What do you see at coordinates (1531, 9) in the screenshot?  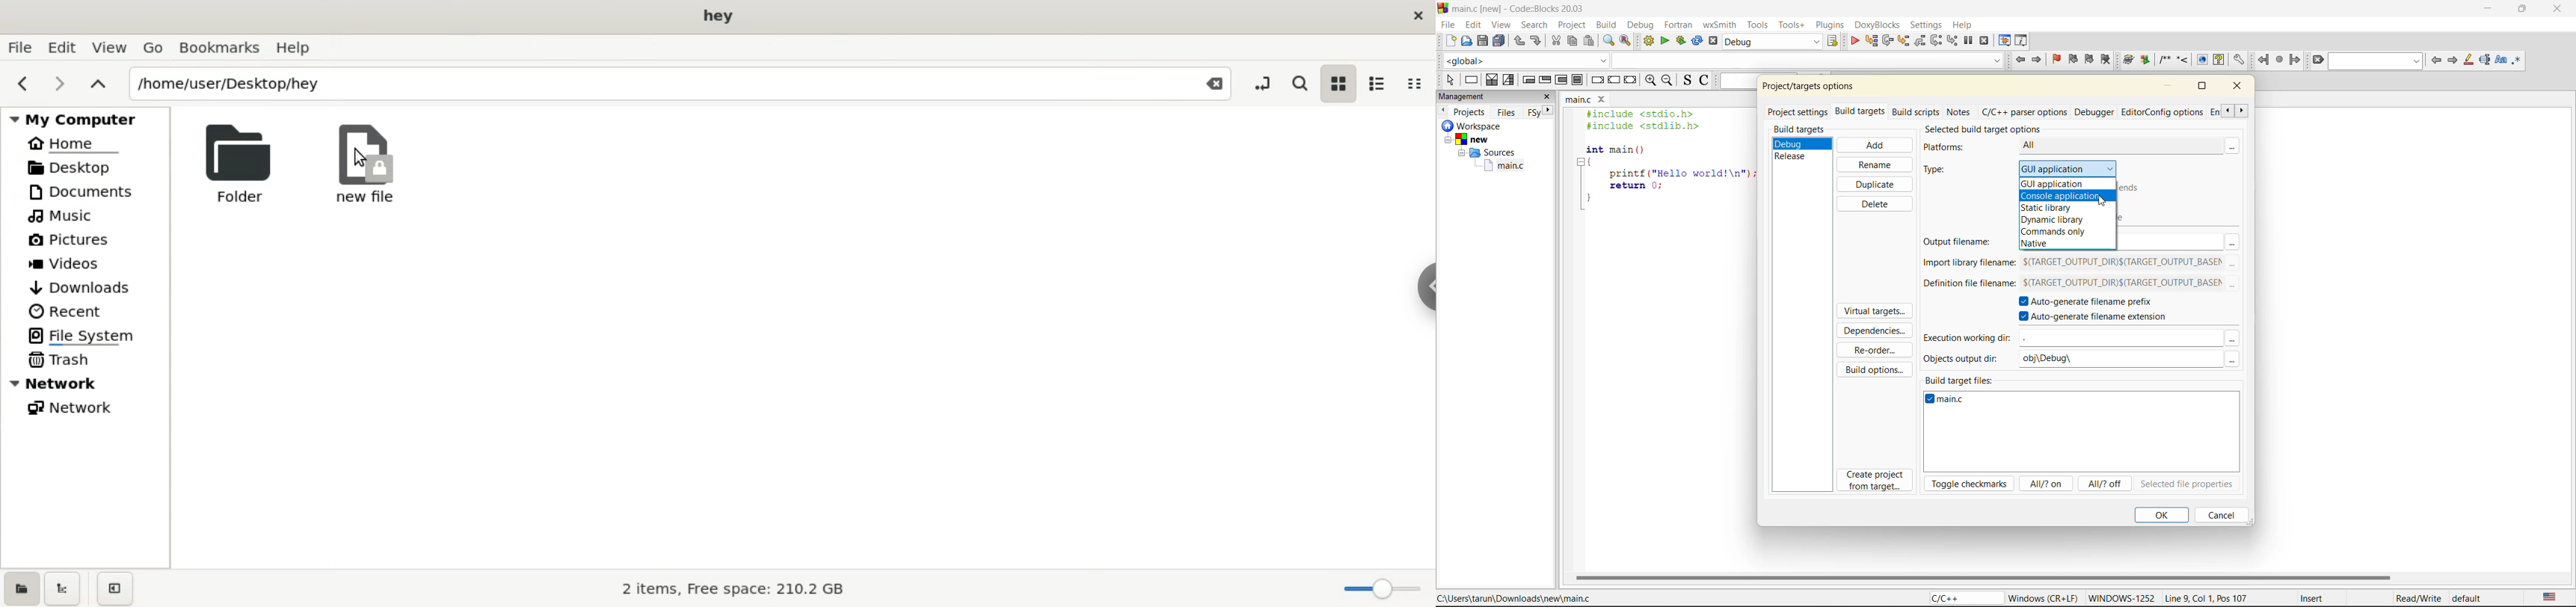 I see `main.c [new] - Code::Blocks 20.03` at bounding box center [1531, 9].